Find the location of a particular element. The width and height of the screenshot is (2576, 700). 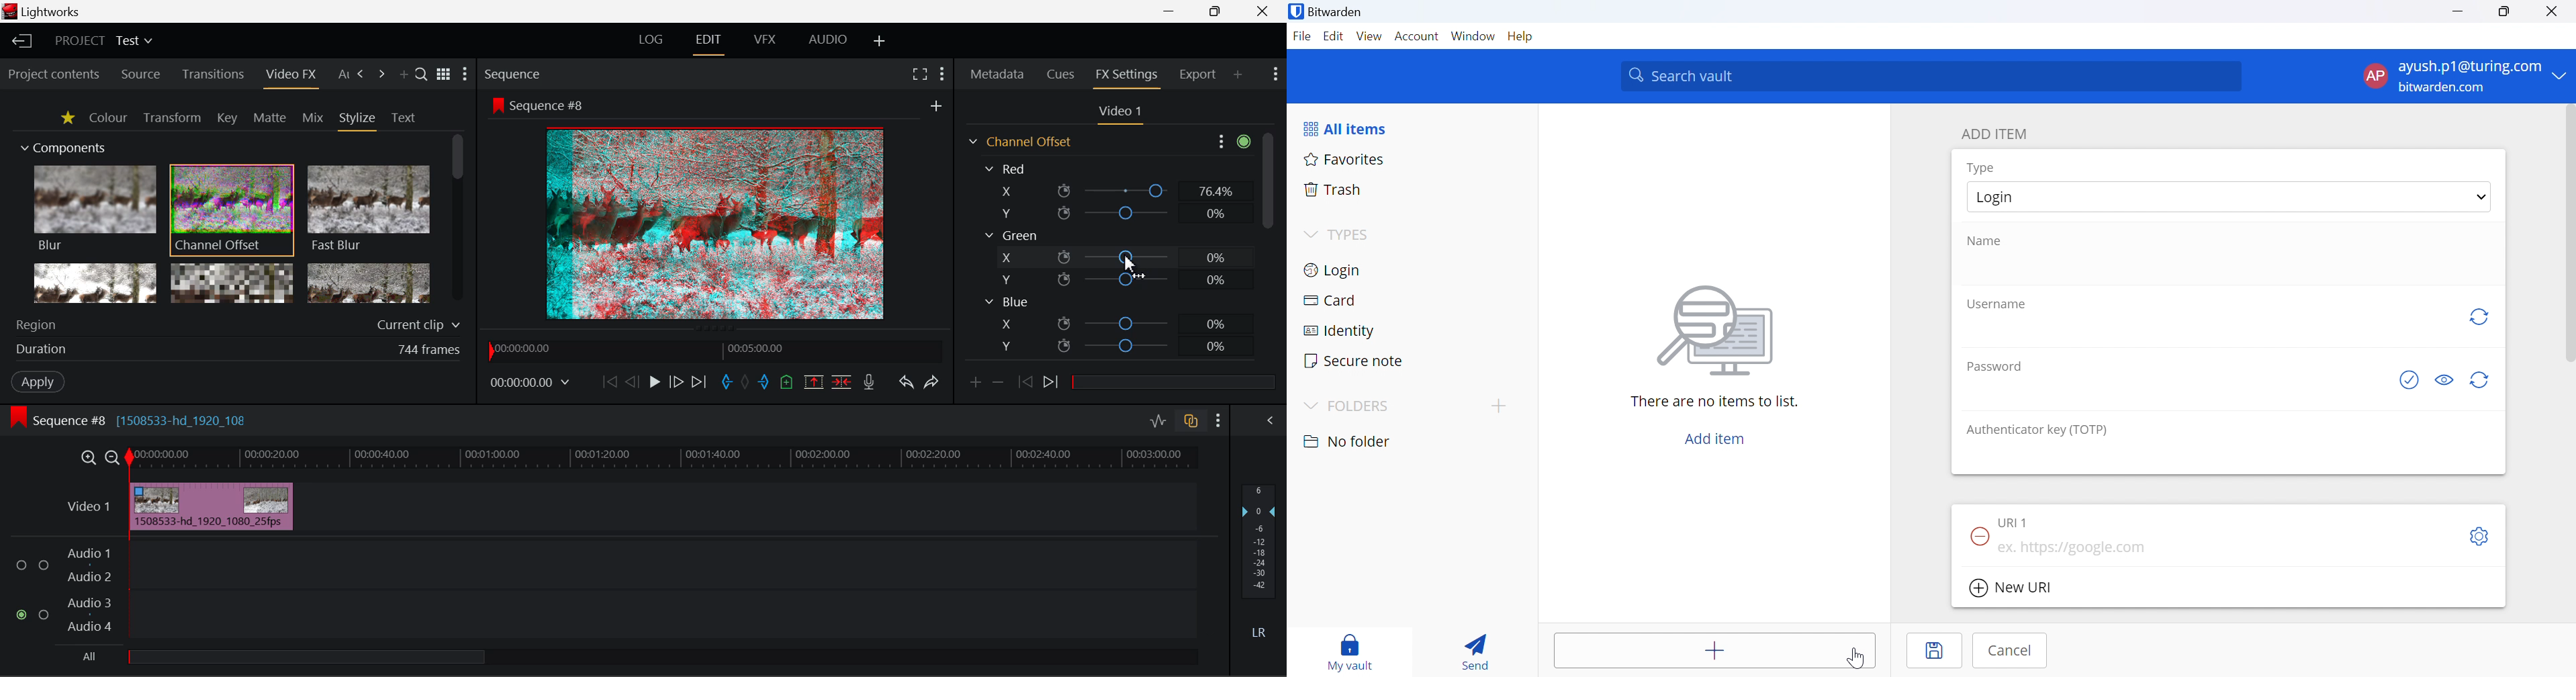

Blue X is located at coordinates (1118, 322).